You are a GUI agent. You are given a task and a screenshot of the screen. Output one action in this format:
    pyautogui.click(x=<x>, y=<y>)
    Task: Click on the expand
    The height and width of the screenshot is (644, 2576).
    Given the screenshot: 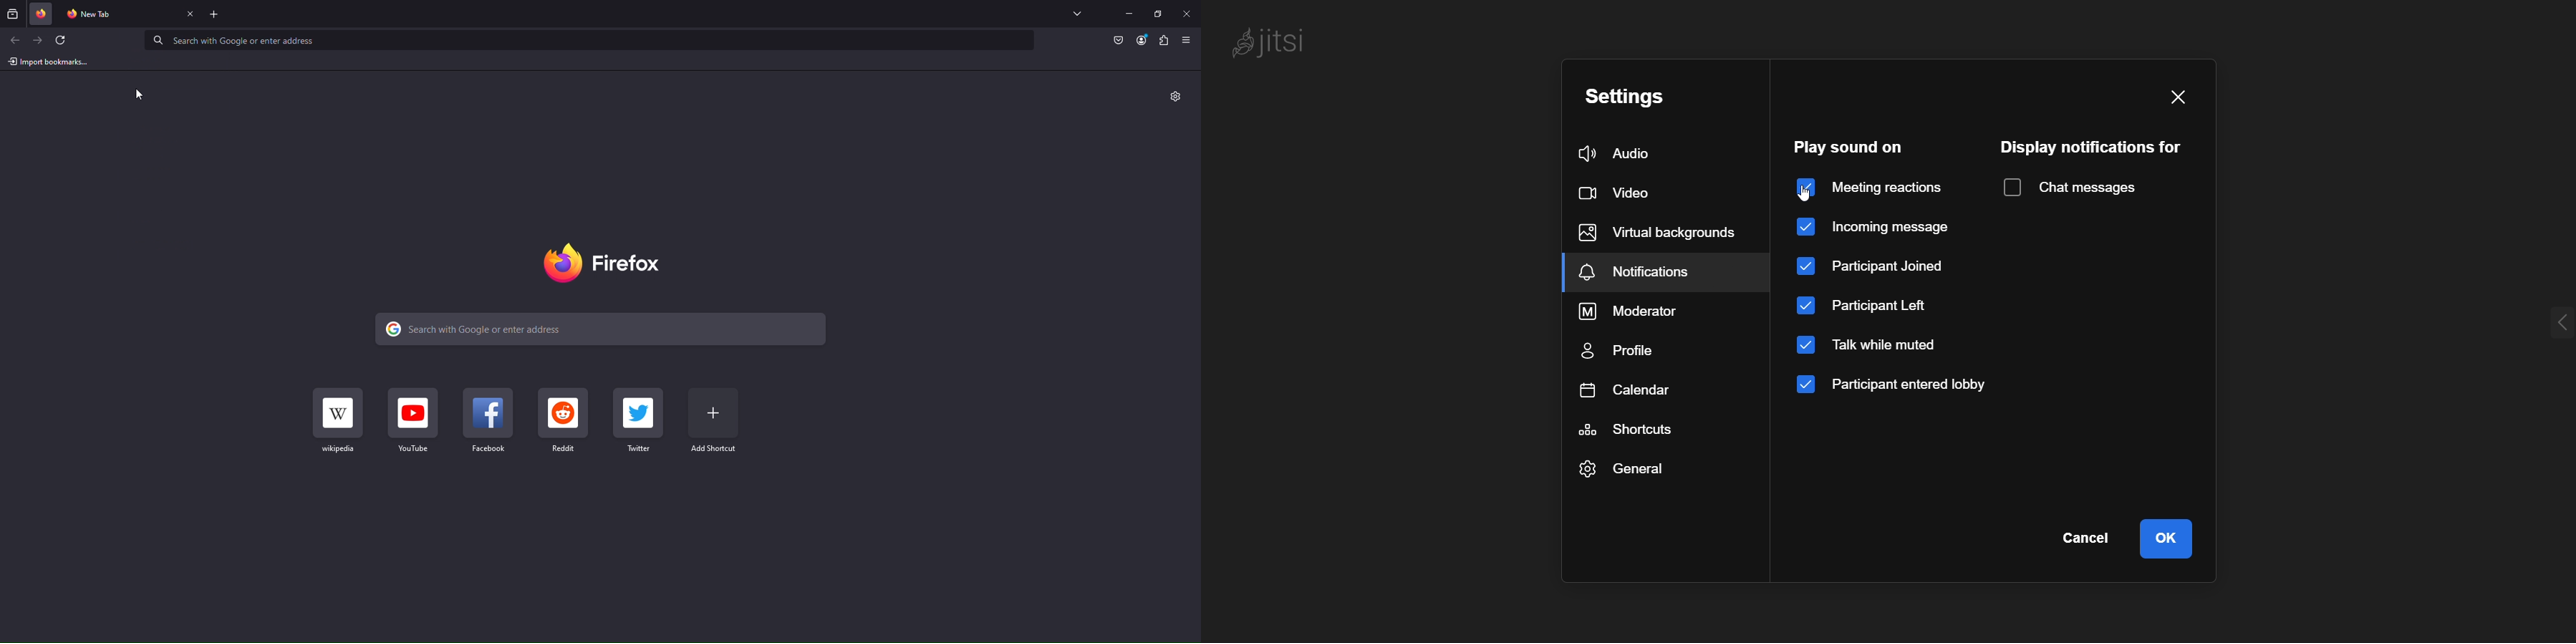 What is the action you would take?
    pyautogui.click(x=2555, y=325)
    